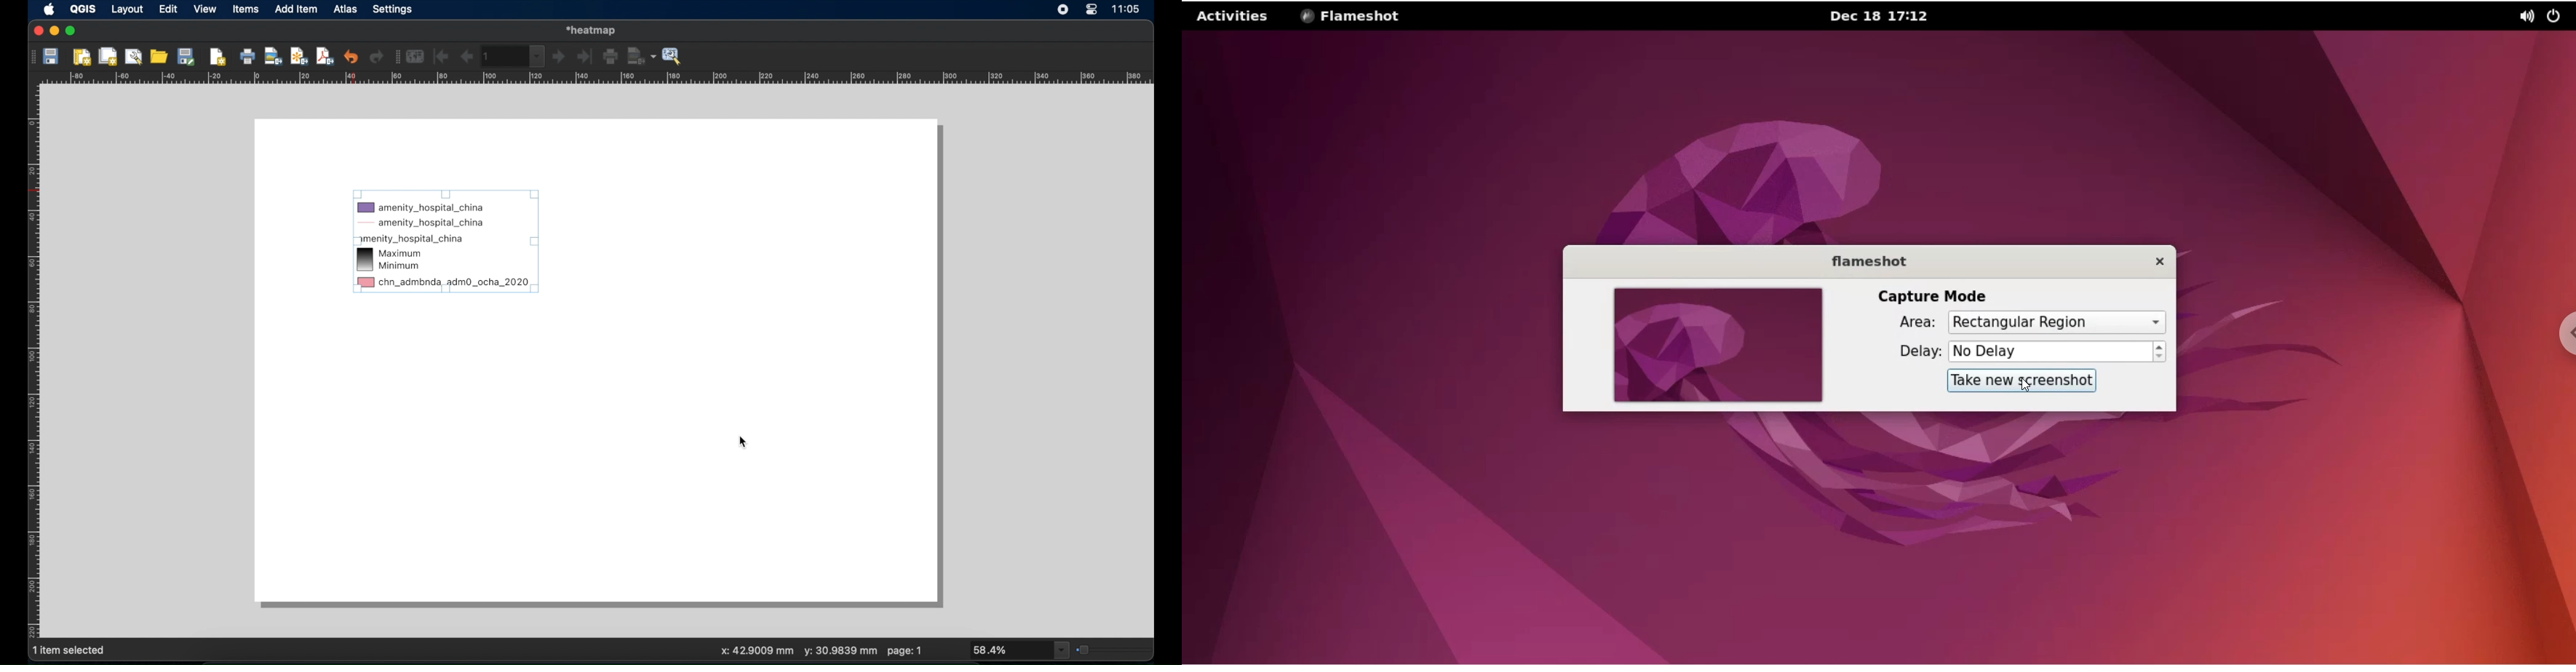 Image resolution: width=2576 pixels, height=672 pixels. Describe the element at coordinates (274, 57) in the screenshot. I see `export as image` at that location.